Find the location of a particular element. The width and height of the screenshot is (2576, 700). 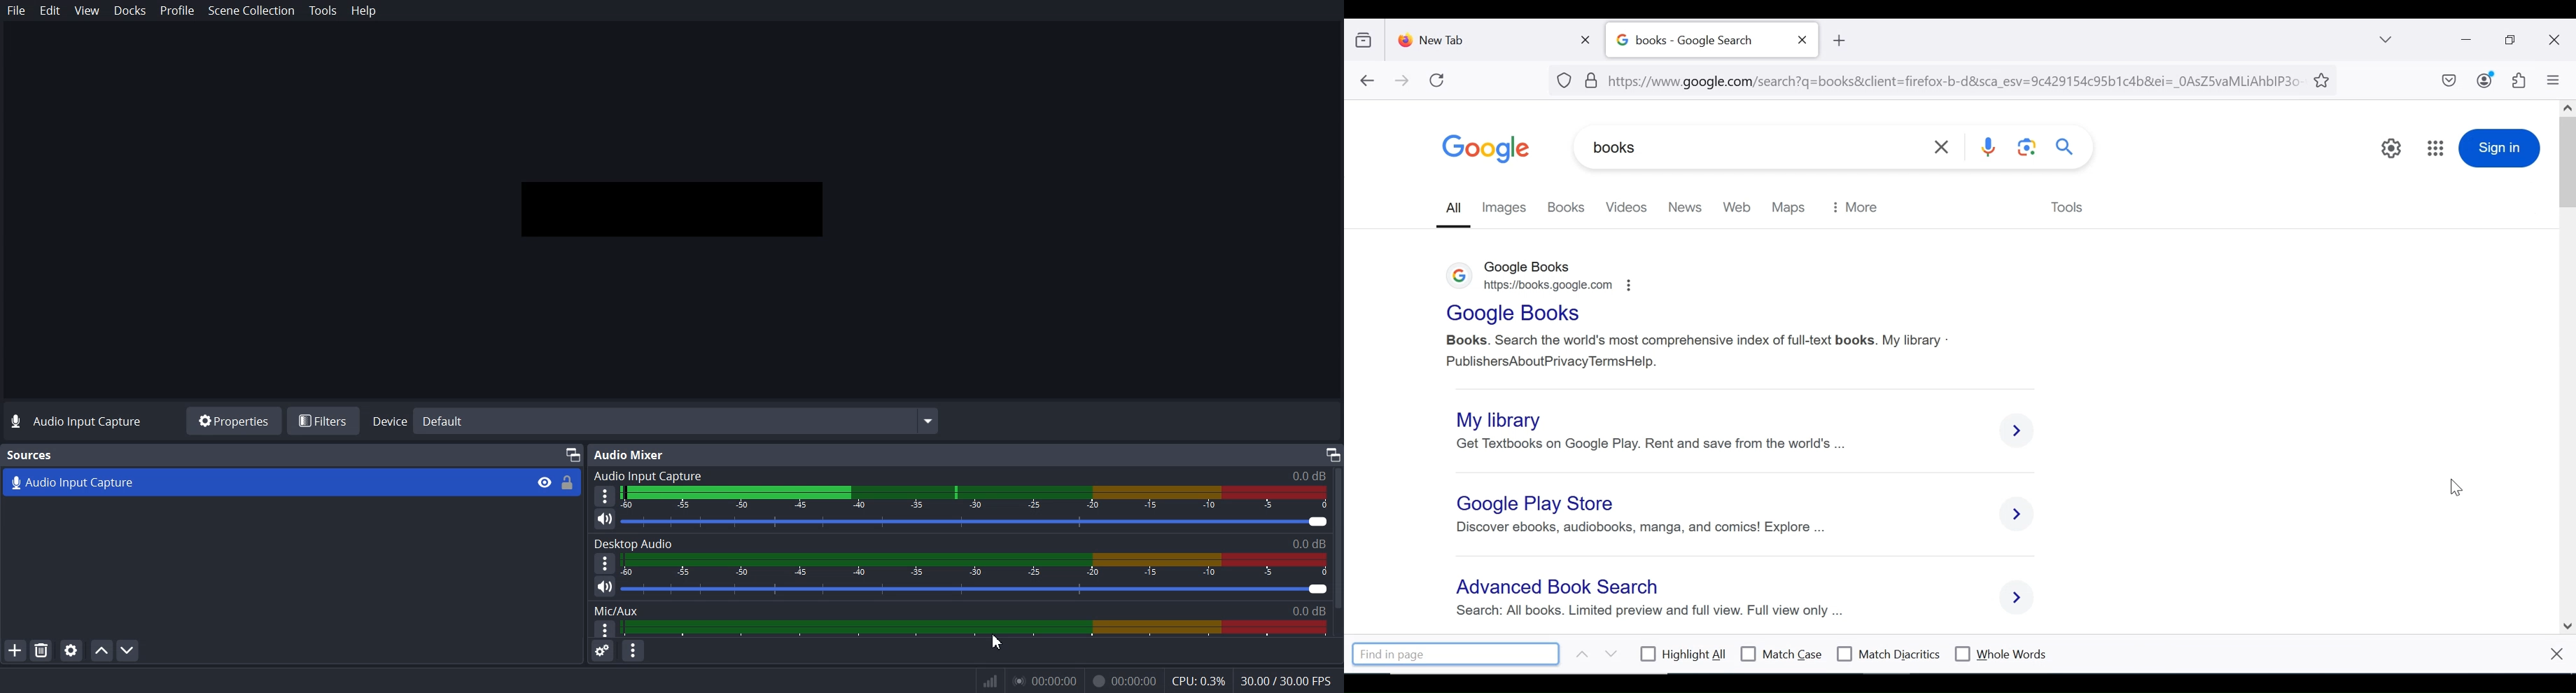

CPU: 0.3% is located at coordinates (1198, 682).